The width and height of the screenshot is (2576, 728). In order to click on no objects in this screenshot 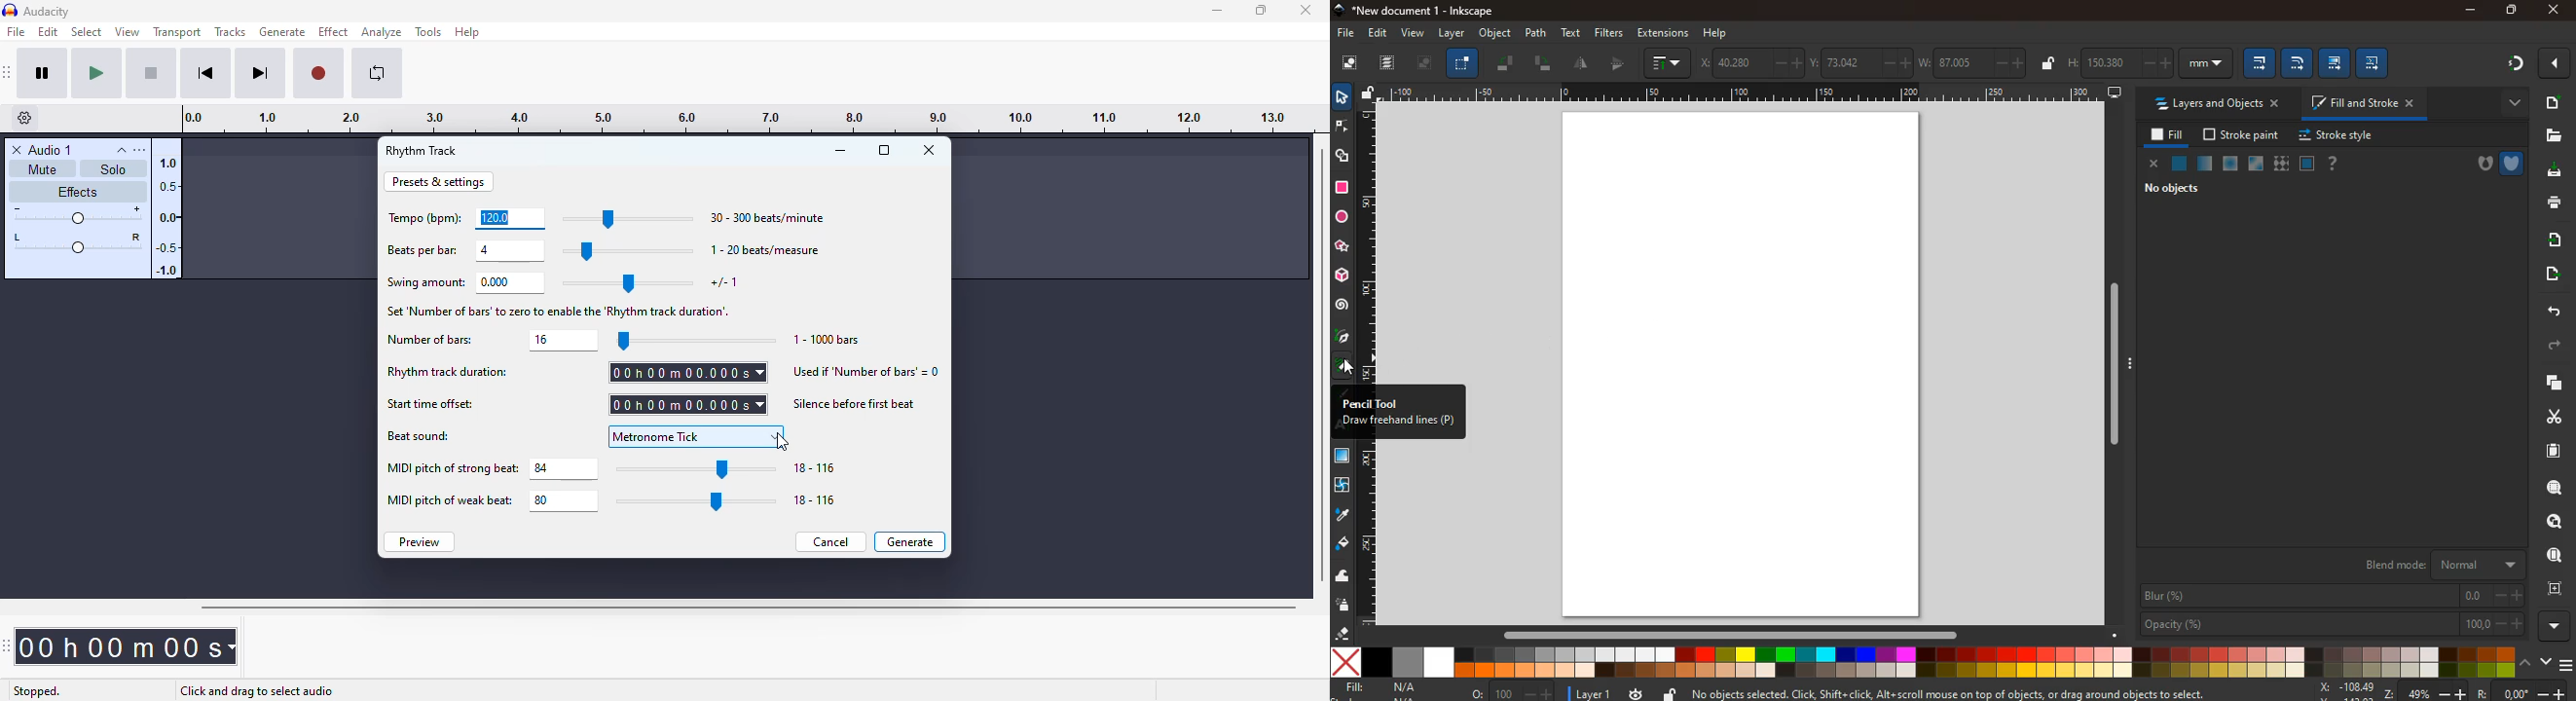, I will do `click(2172, 188)`.